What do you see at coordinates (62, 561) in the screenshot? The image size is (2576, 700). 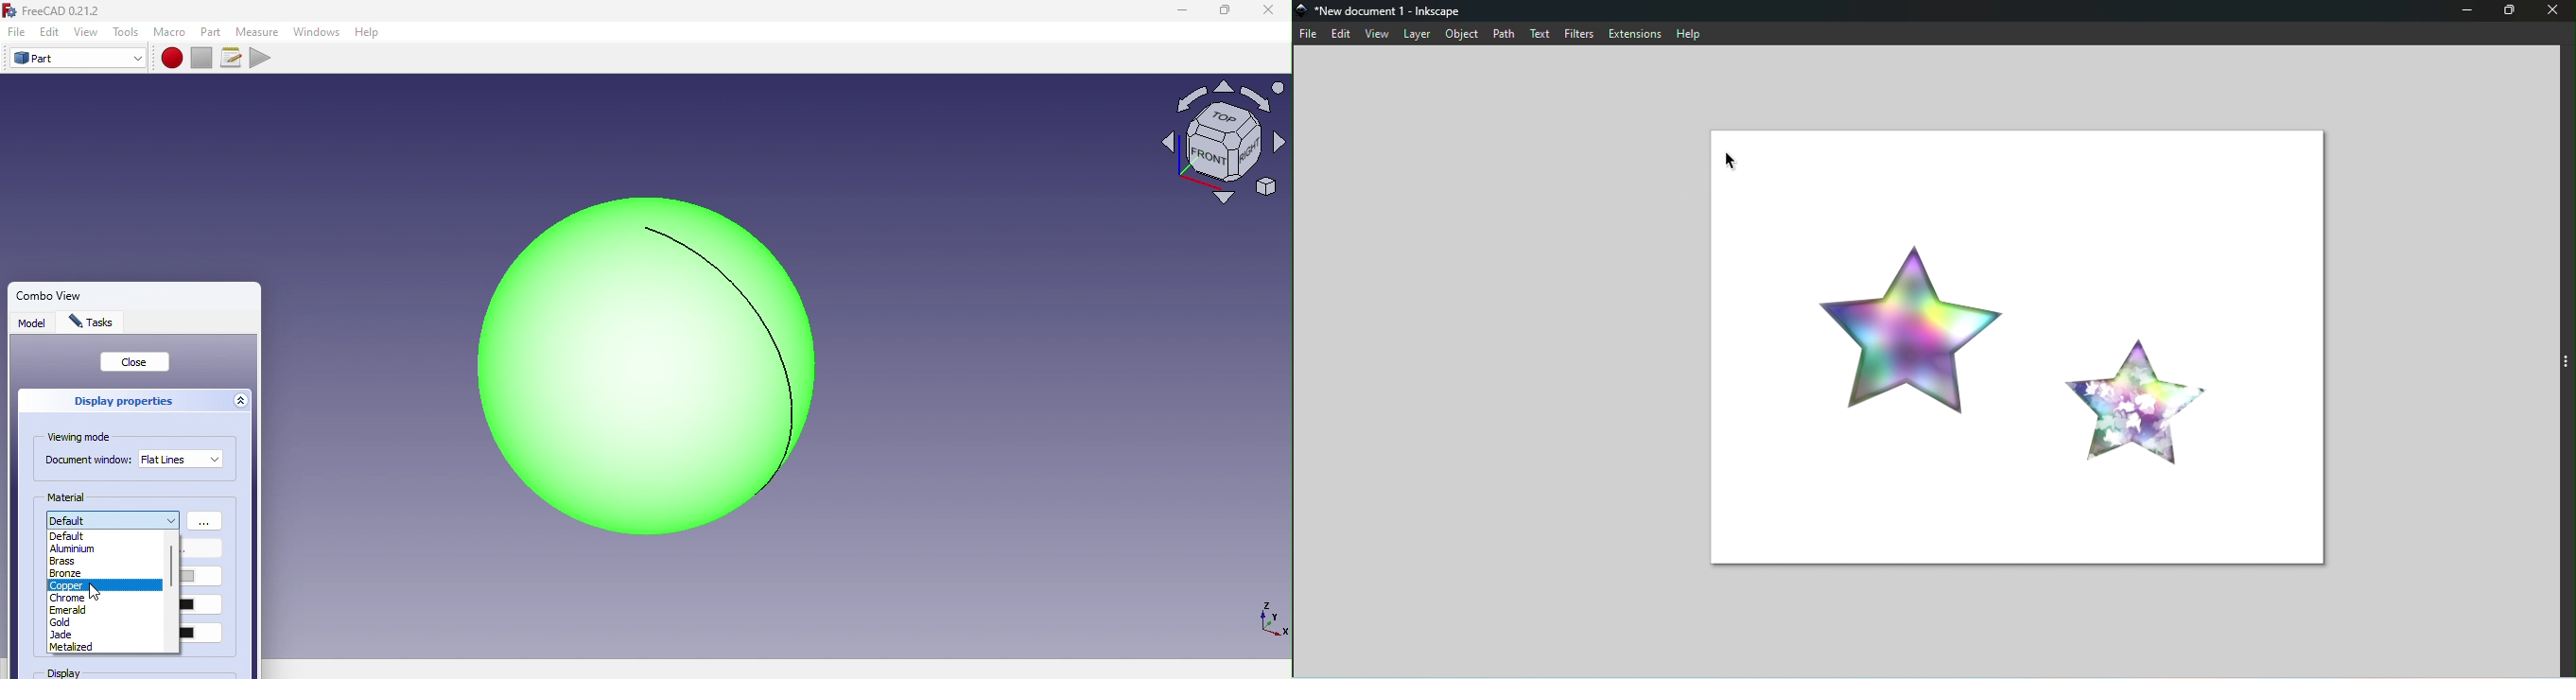 I see `Brass` at bounding box center [62, 561].